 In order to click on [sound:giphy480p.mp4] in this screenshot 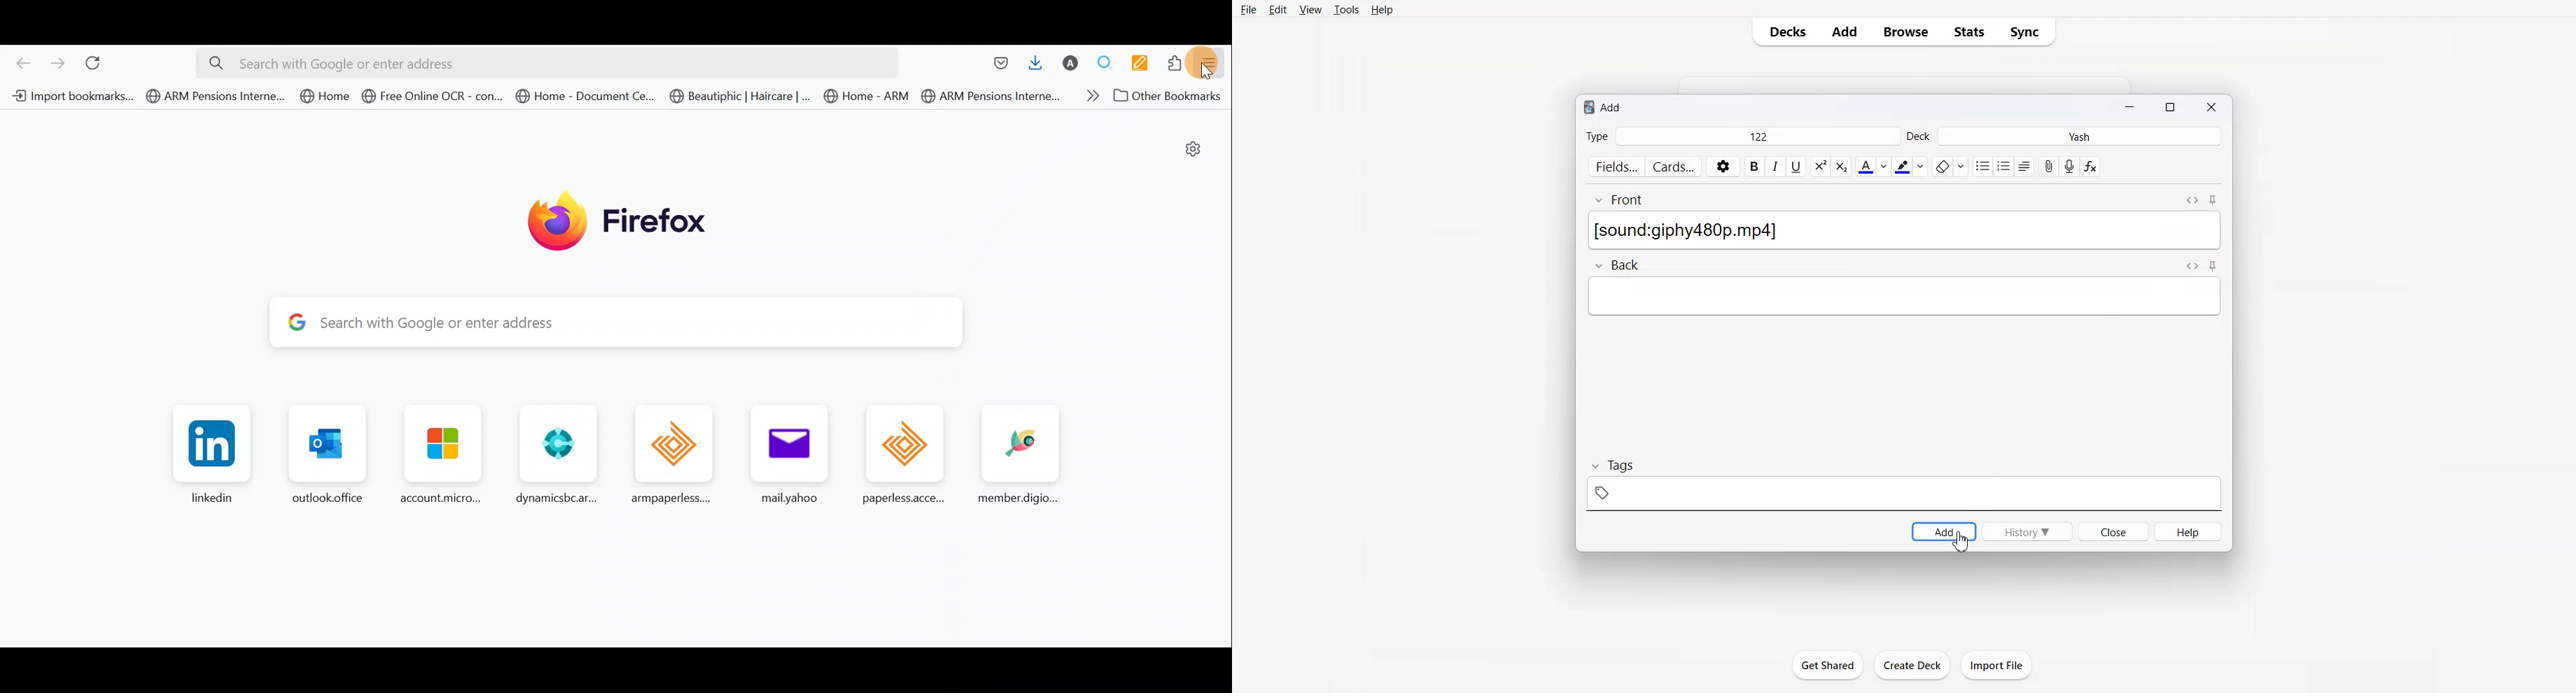, I will do `click(1904, 230)`.